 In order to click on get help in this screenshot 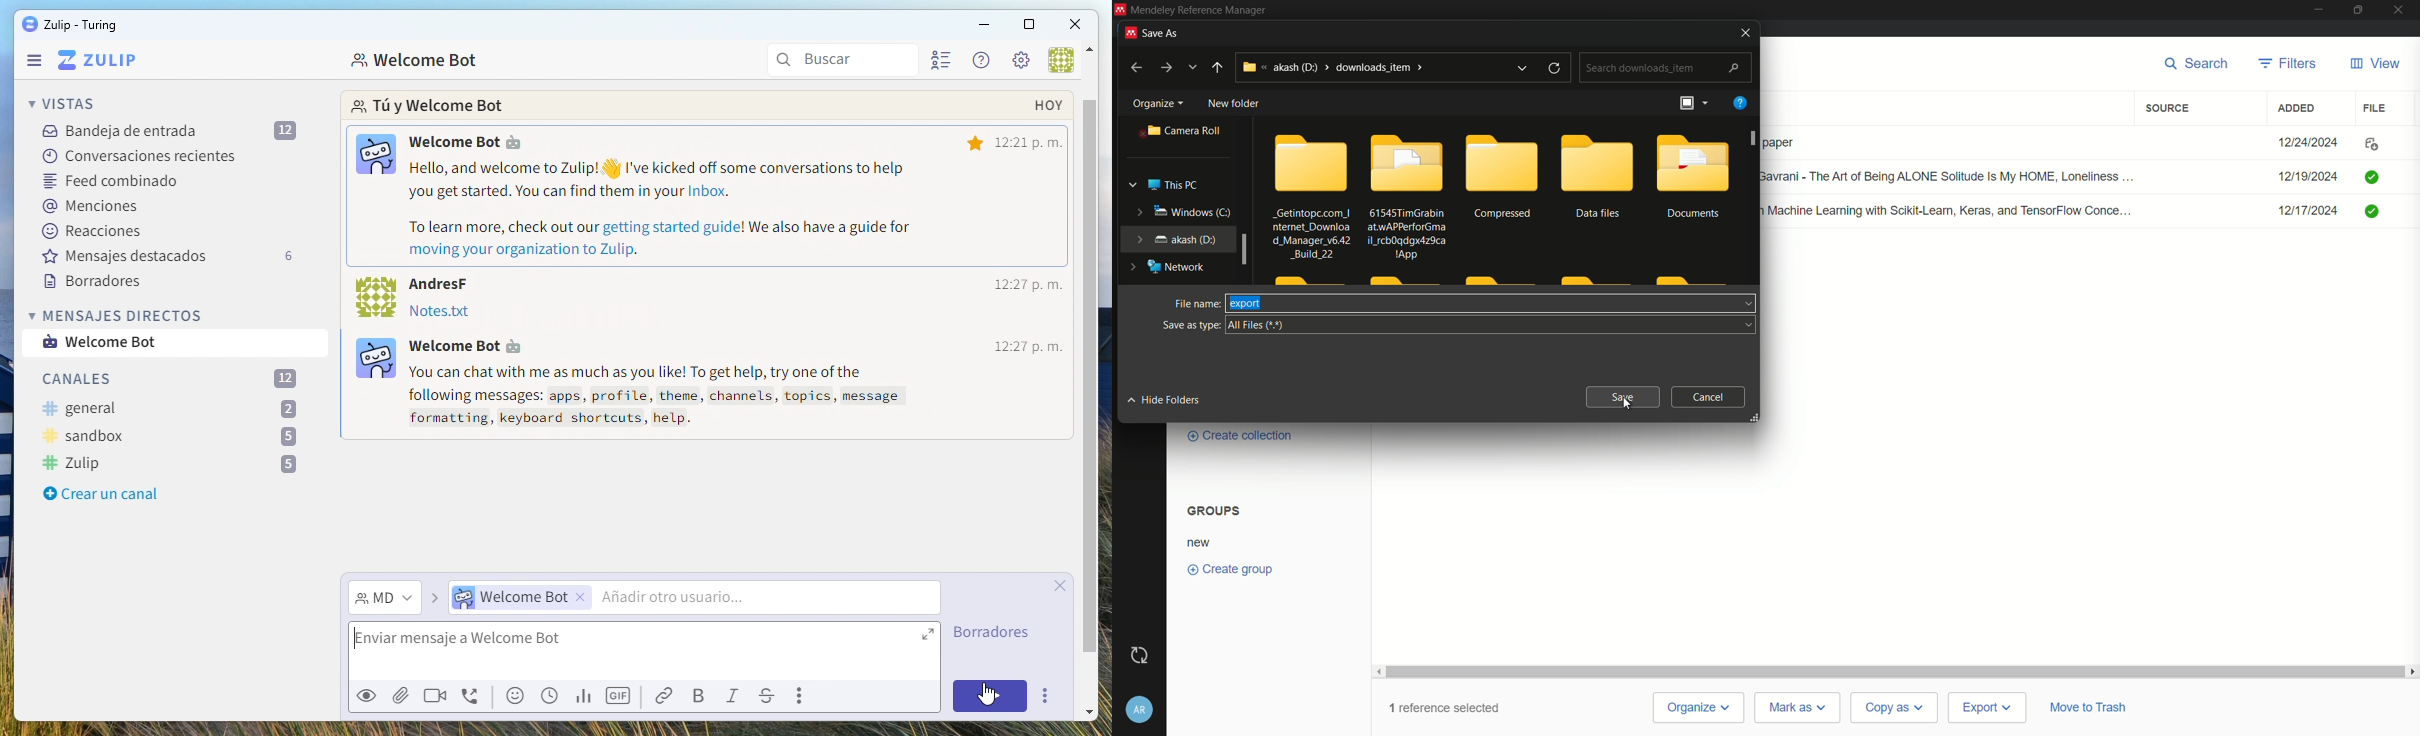, I will do `click(1739, 104)`.